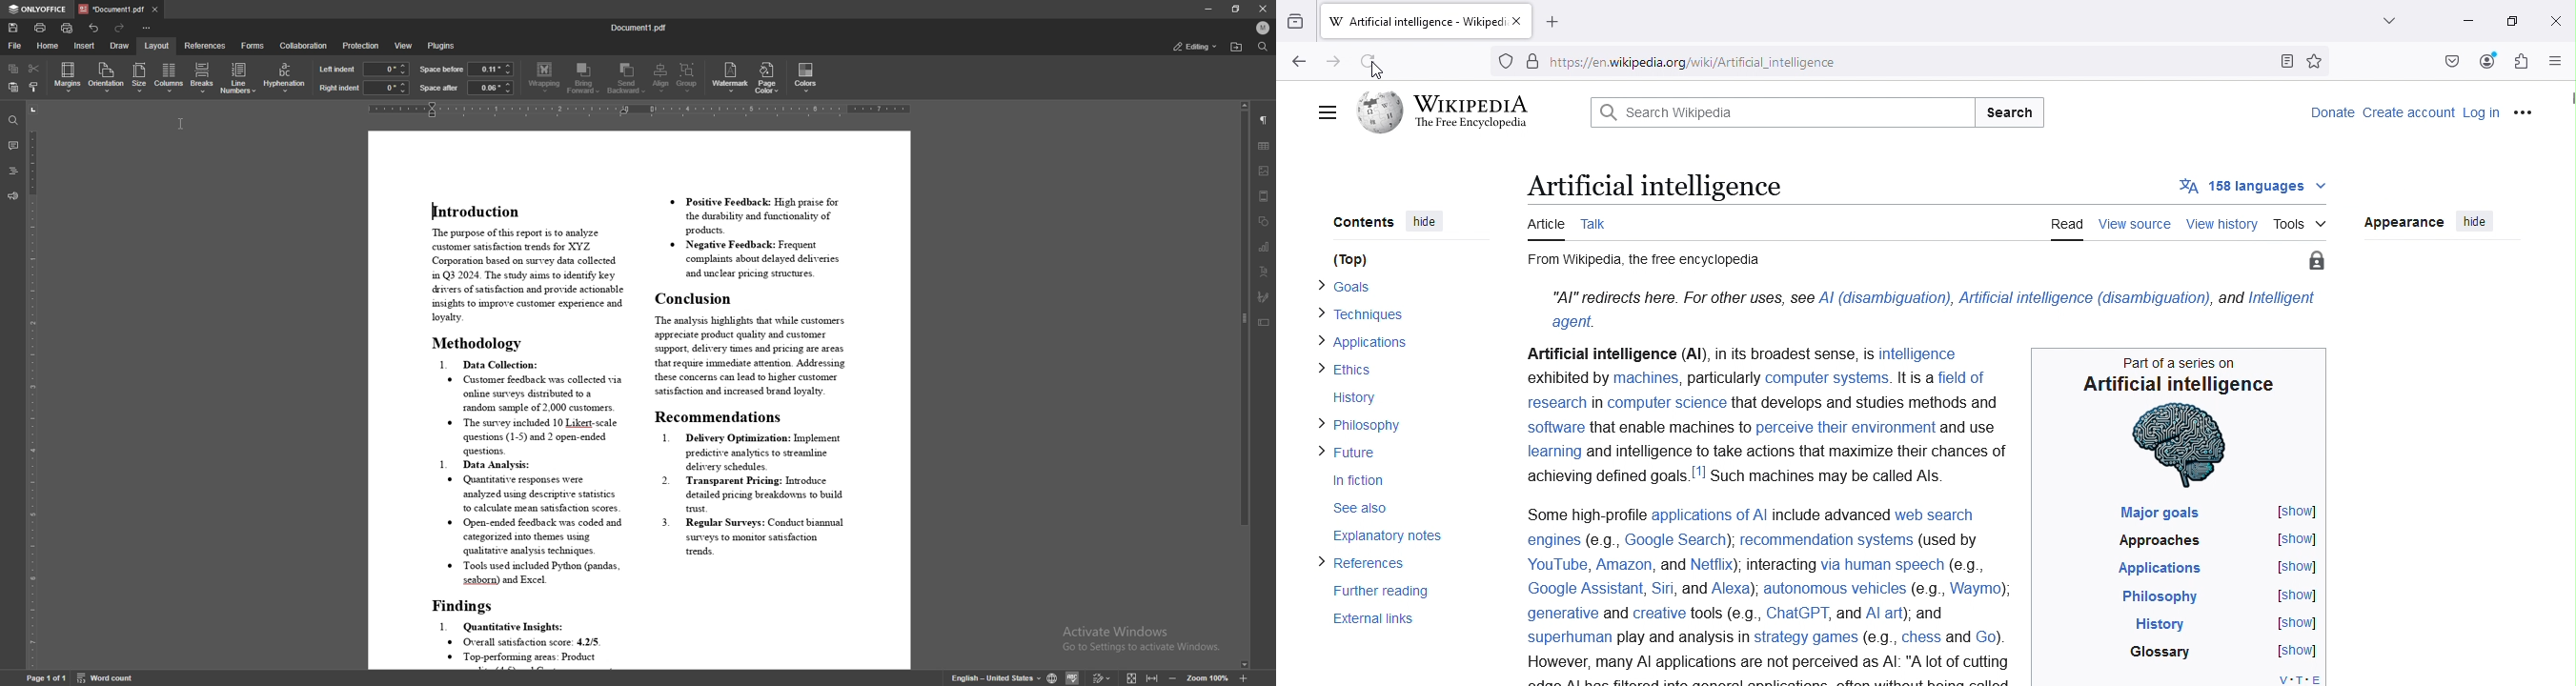  Describe the element at coordinates (2300, 598) in the screenshot. I see `[show]` at that location.